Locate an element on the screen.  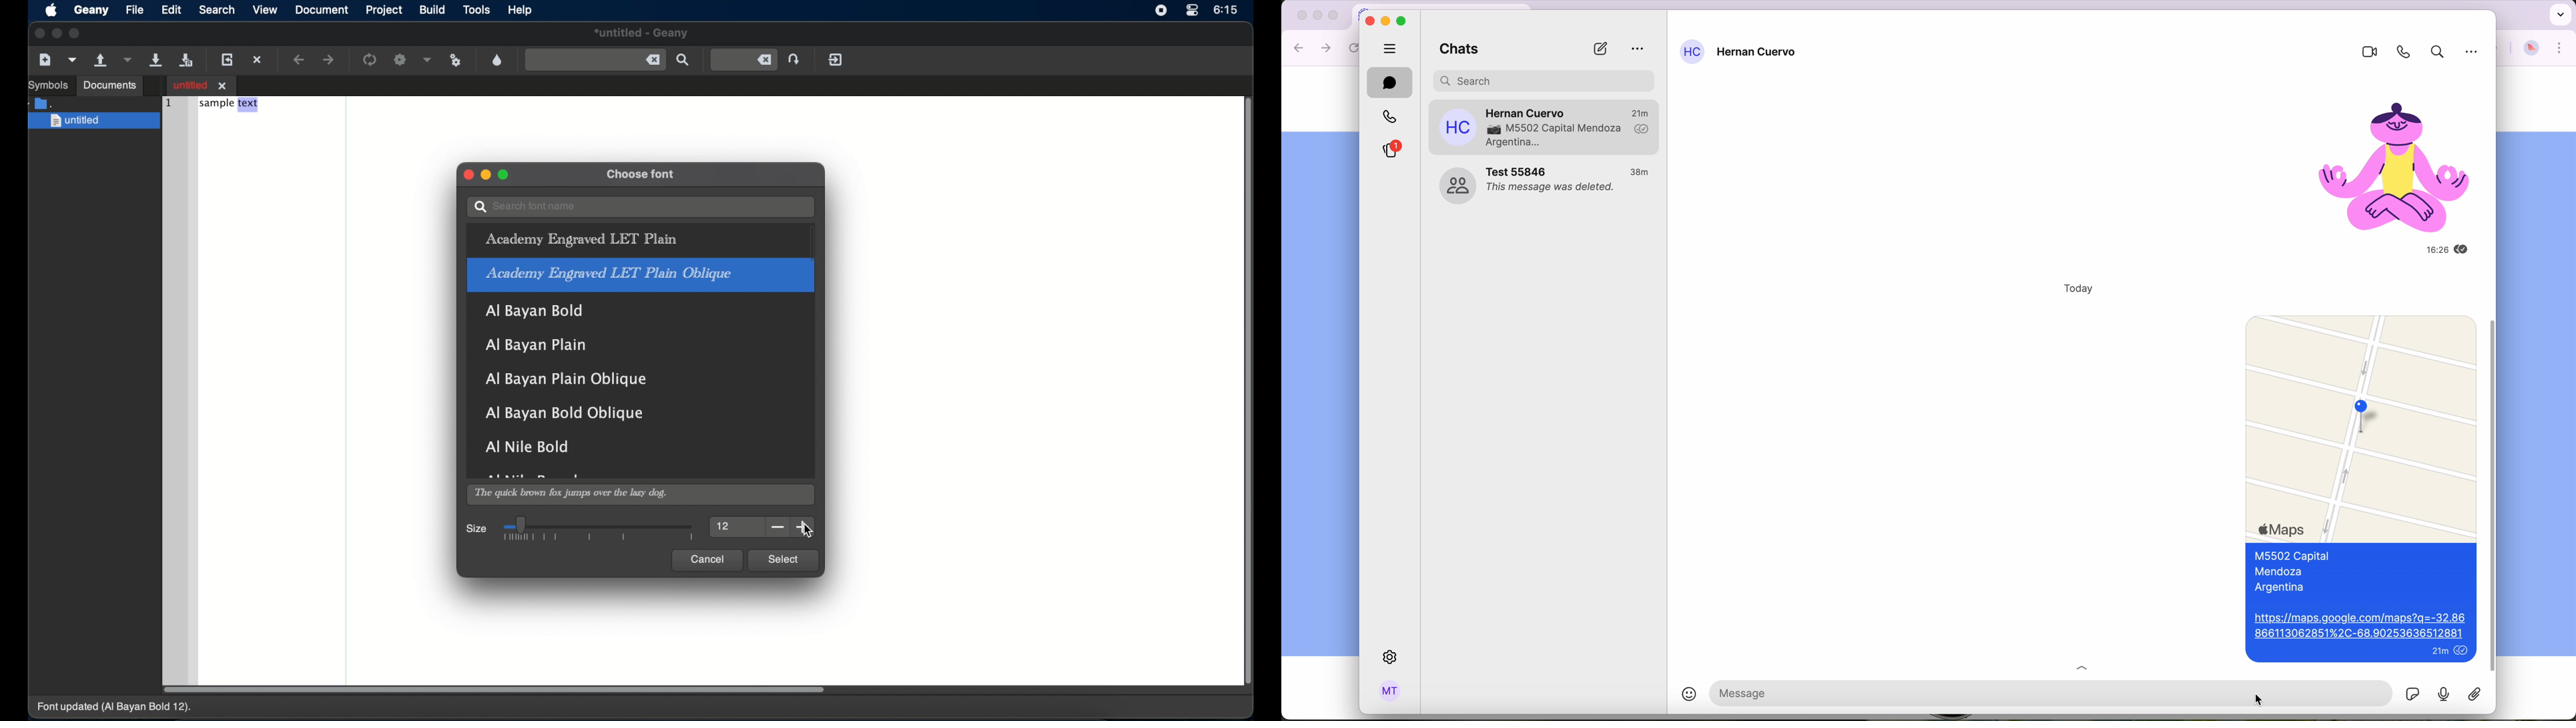
al nile bold is located at coordinates (528, 446).